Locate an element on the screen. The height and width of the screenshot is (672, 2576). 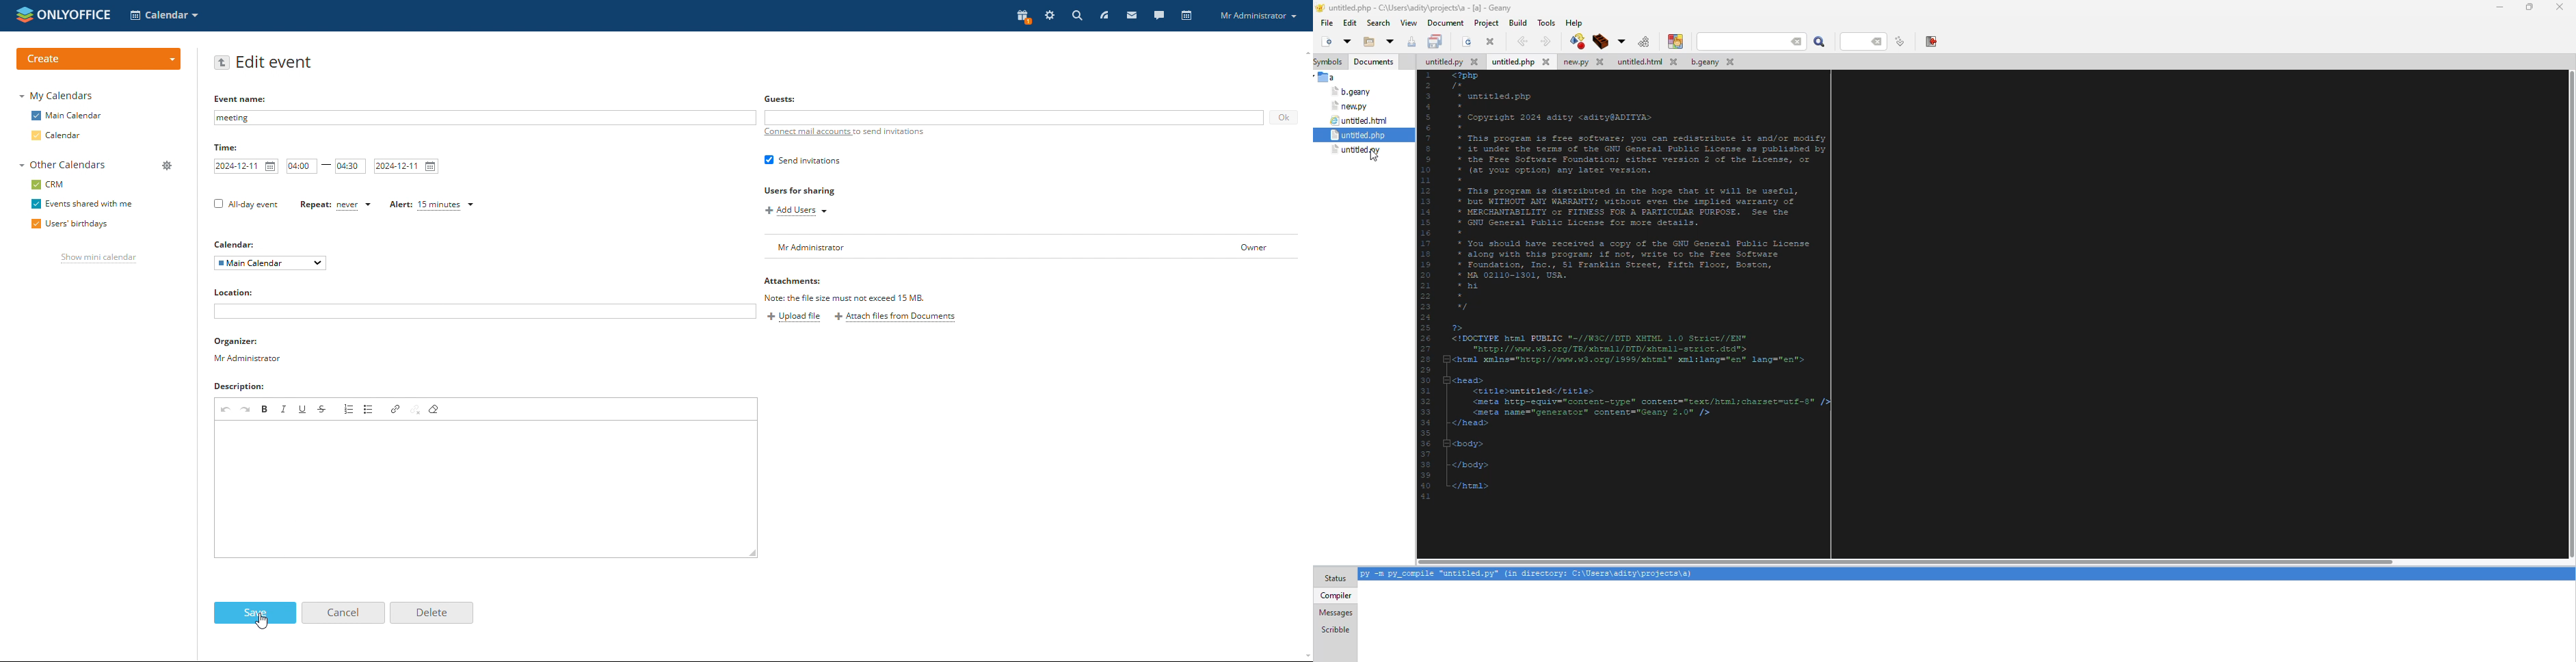
scribble is located at coordinates (1335, 629).